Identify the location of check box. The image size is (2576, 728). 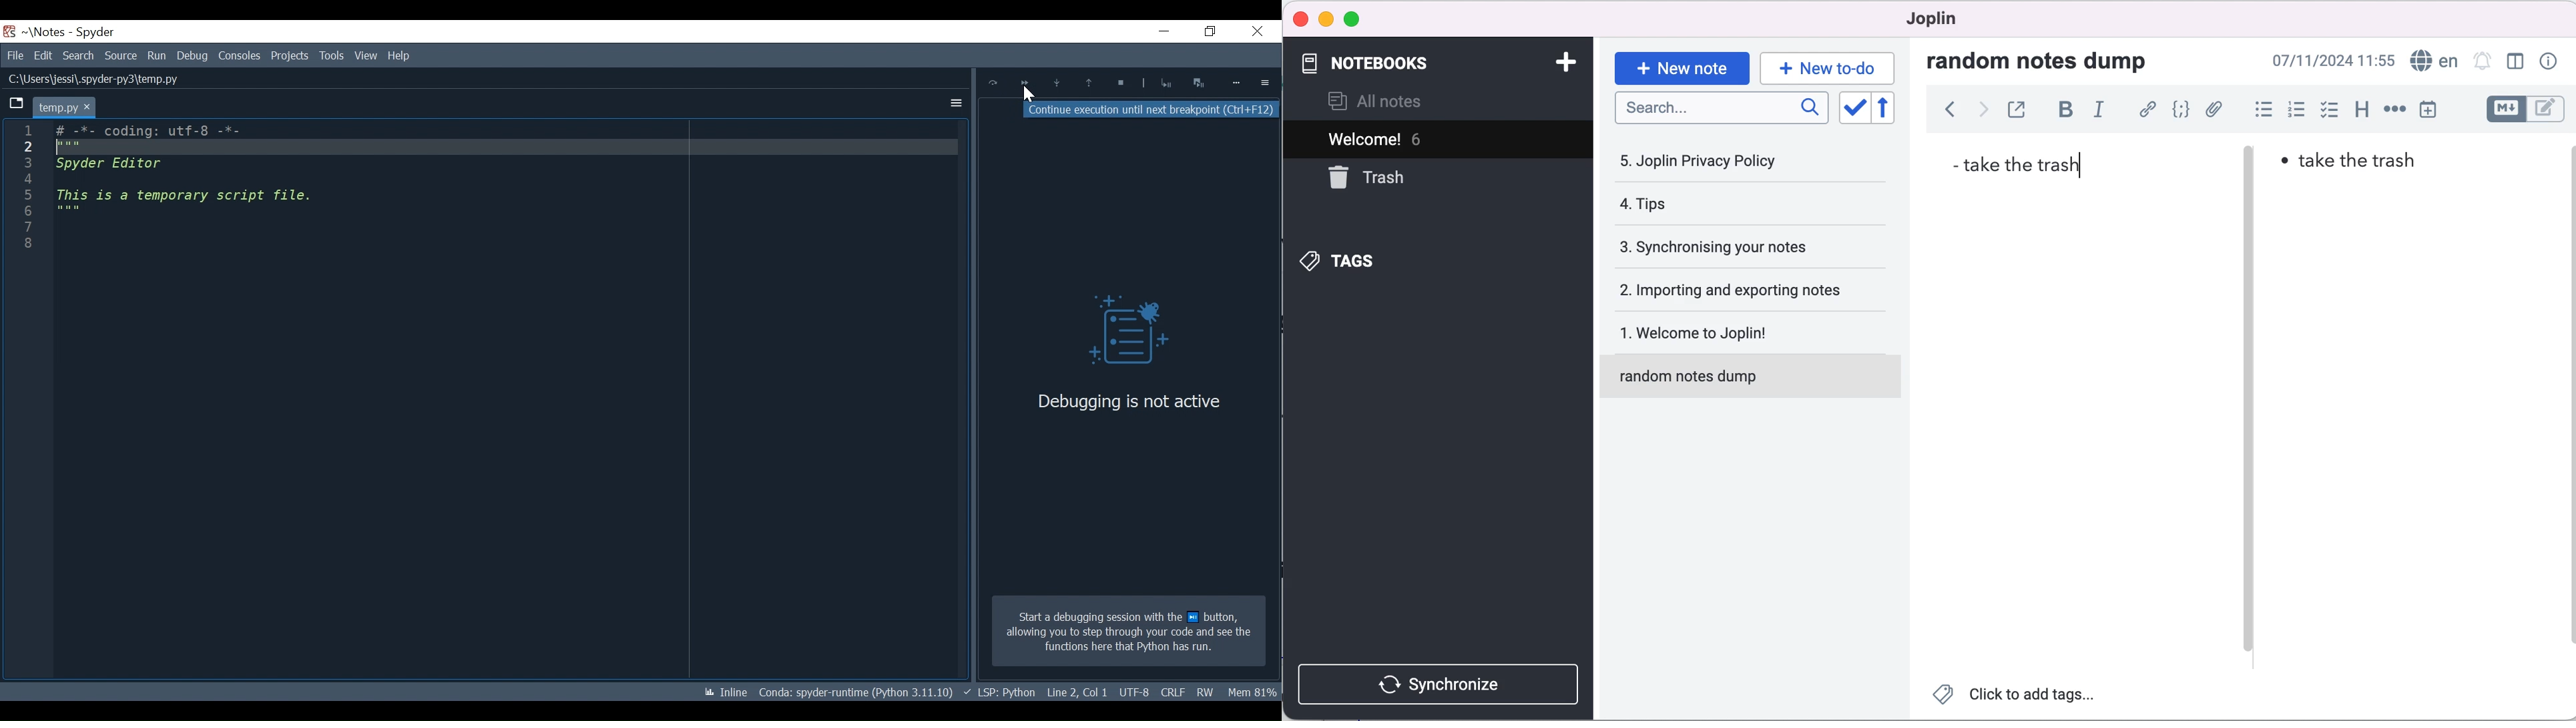
(2326, 110).